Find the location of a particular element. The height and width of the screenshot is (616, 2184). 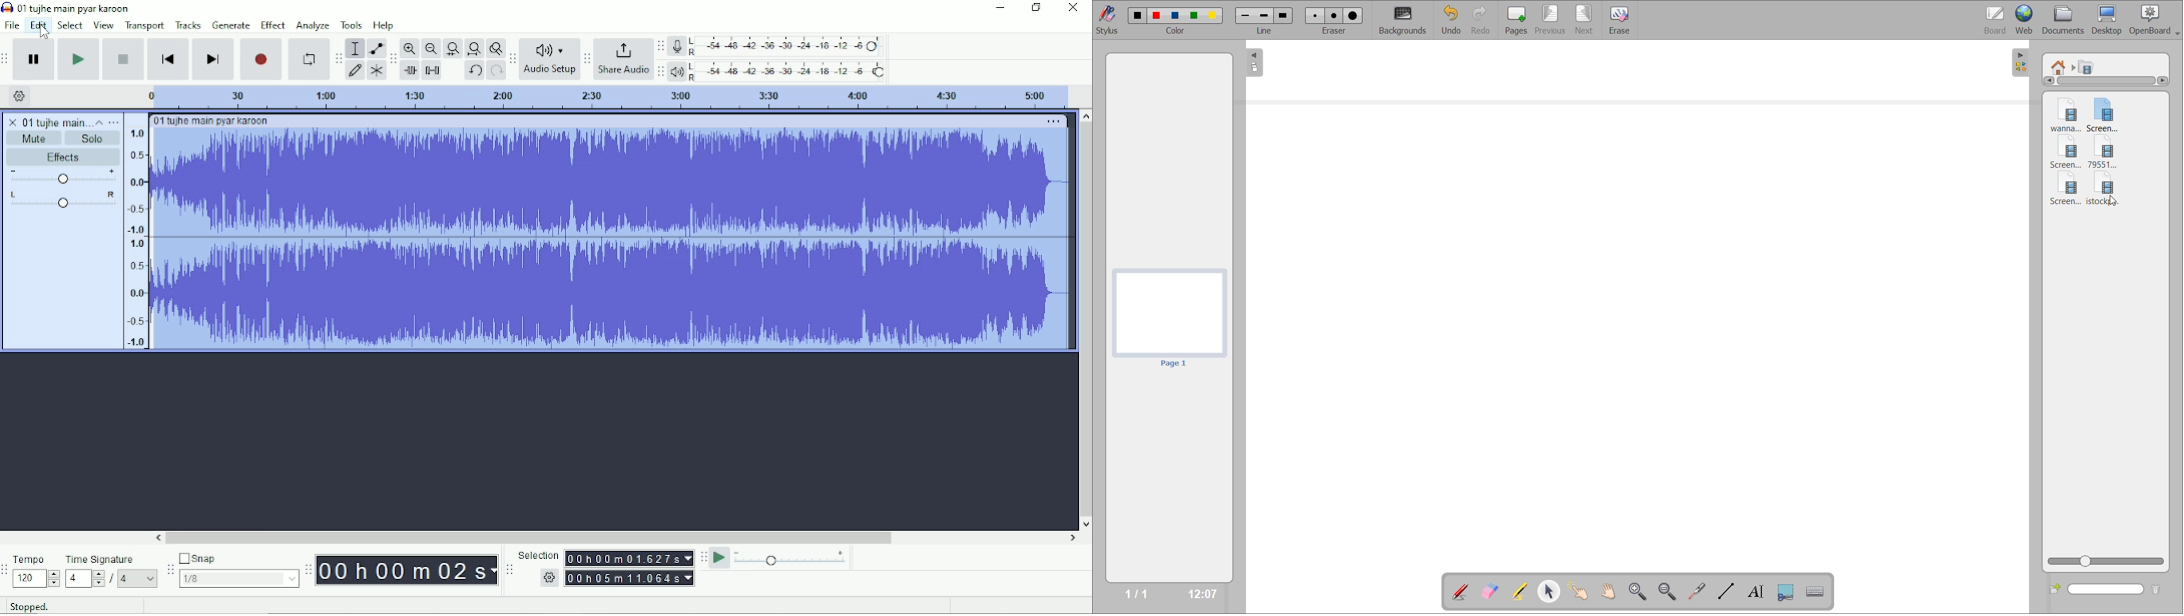

Tempo is located at coordinates (31, 558).